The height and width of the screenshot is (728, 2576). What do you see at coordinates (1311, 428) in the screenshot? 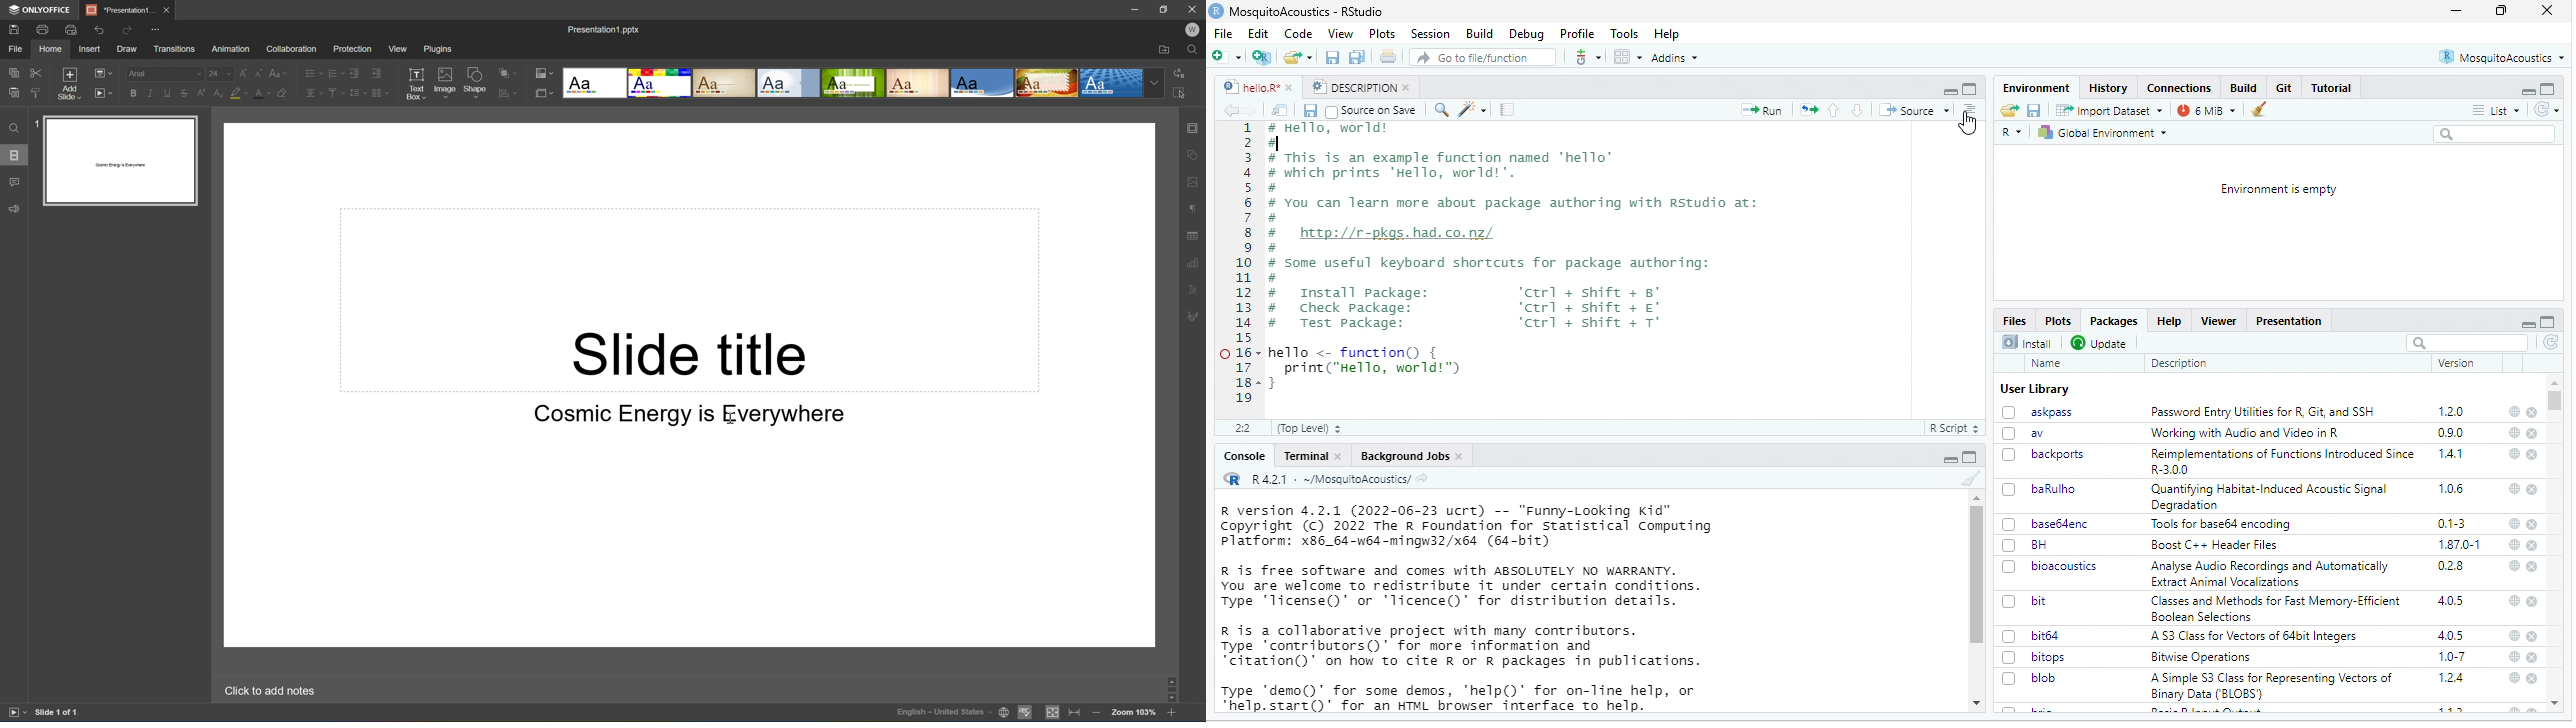
I see `(Top Level)` at bounding box center [1311, 428].